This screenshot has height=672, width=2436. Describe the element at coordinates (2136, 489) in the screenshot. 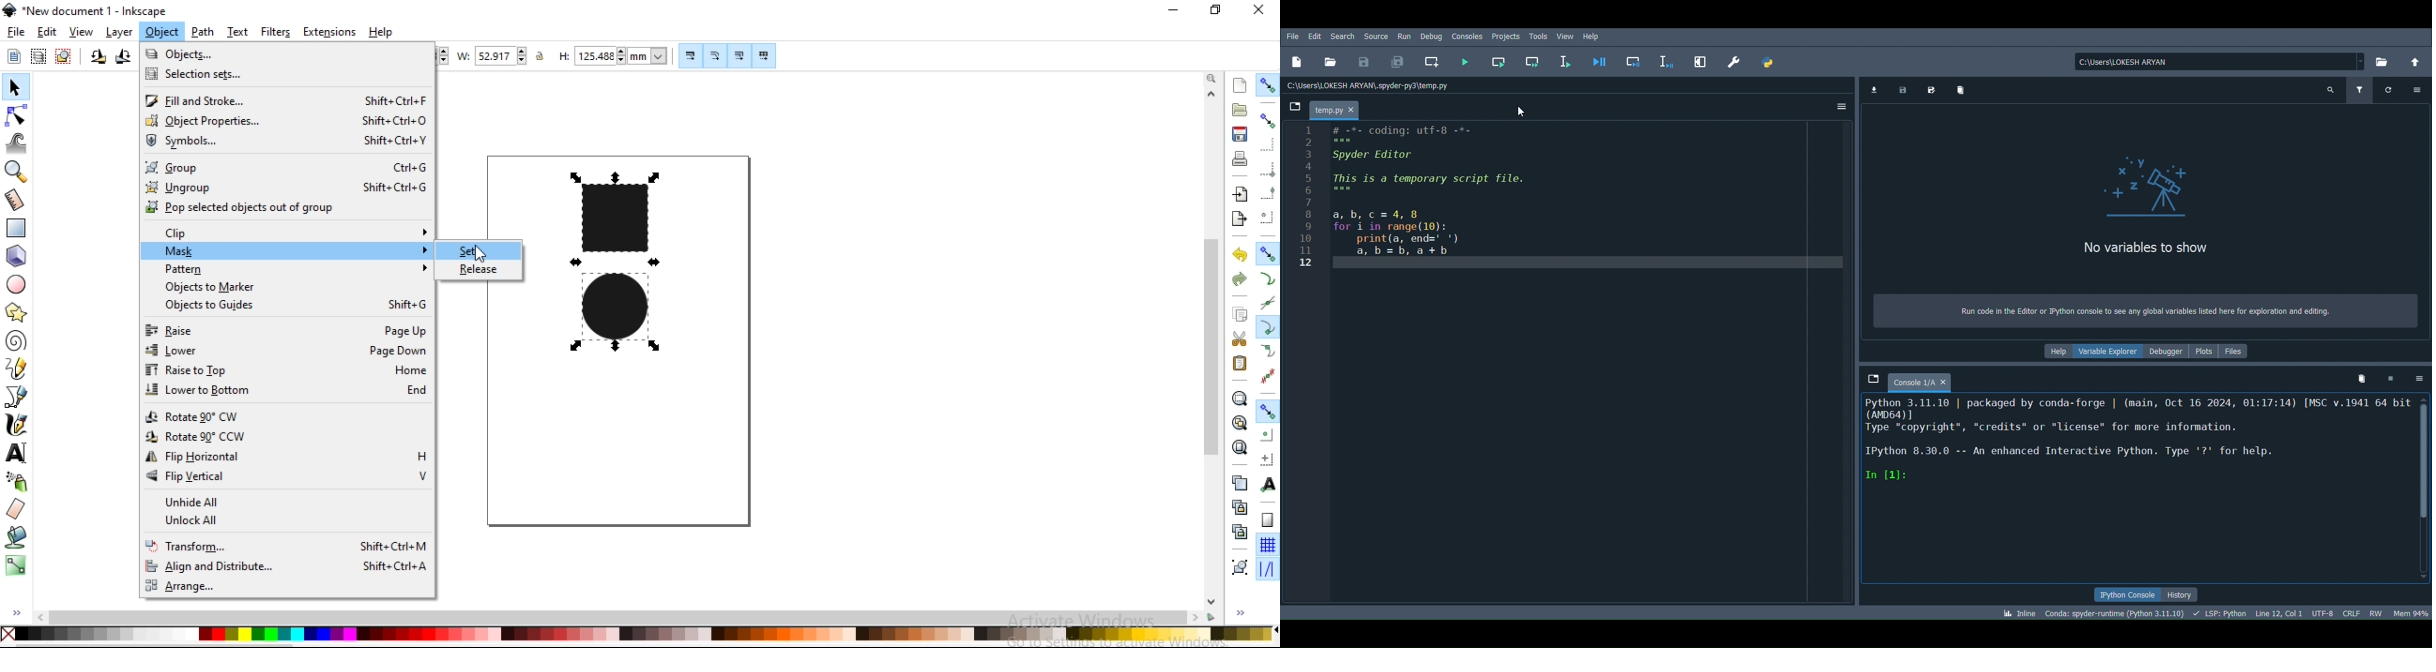

I see `Console` at that location.